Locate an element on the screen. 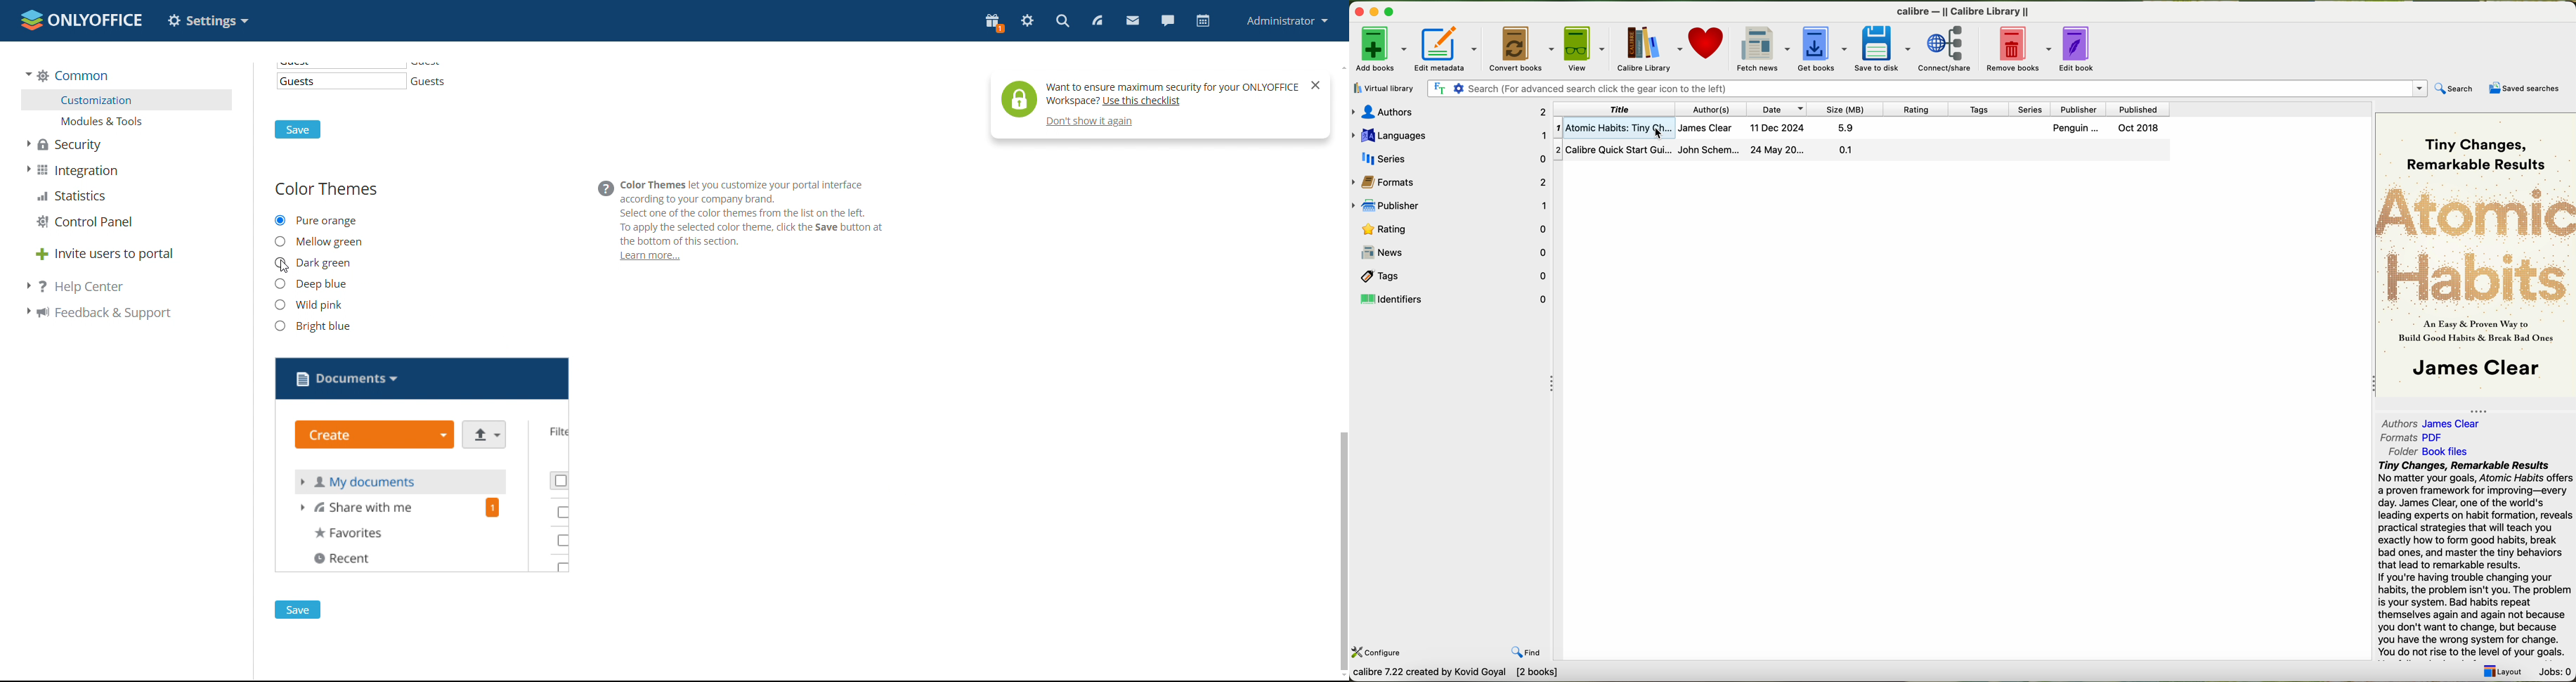 The height and width of the screenshot is (700, 2576). tags is located at coordinates (1450, 277).